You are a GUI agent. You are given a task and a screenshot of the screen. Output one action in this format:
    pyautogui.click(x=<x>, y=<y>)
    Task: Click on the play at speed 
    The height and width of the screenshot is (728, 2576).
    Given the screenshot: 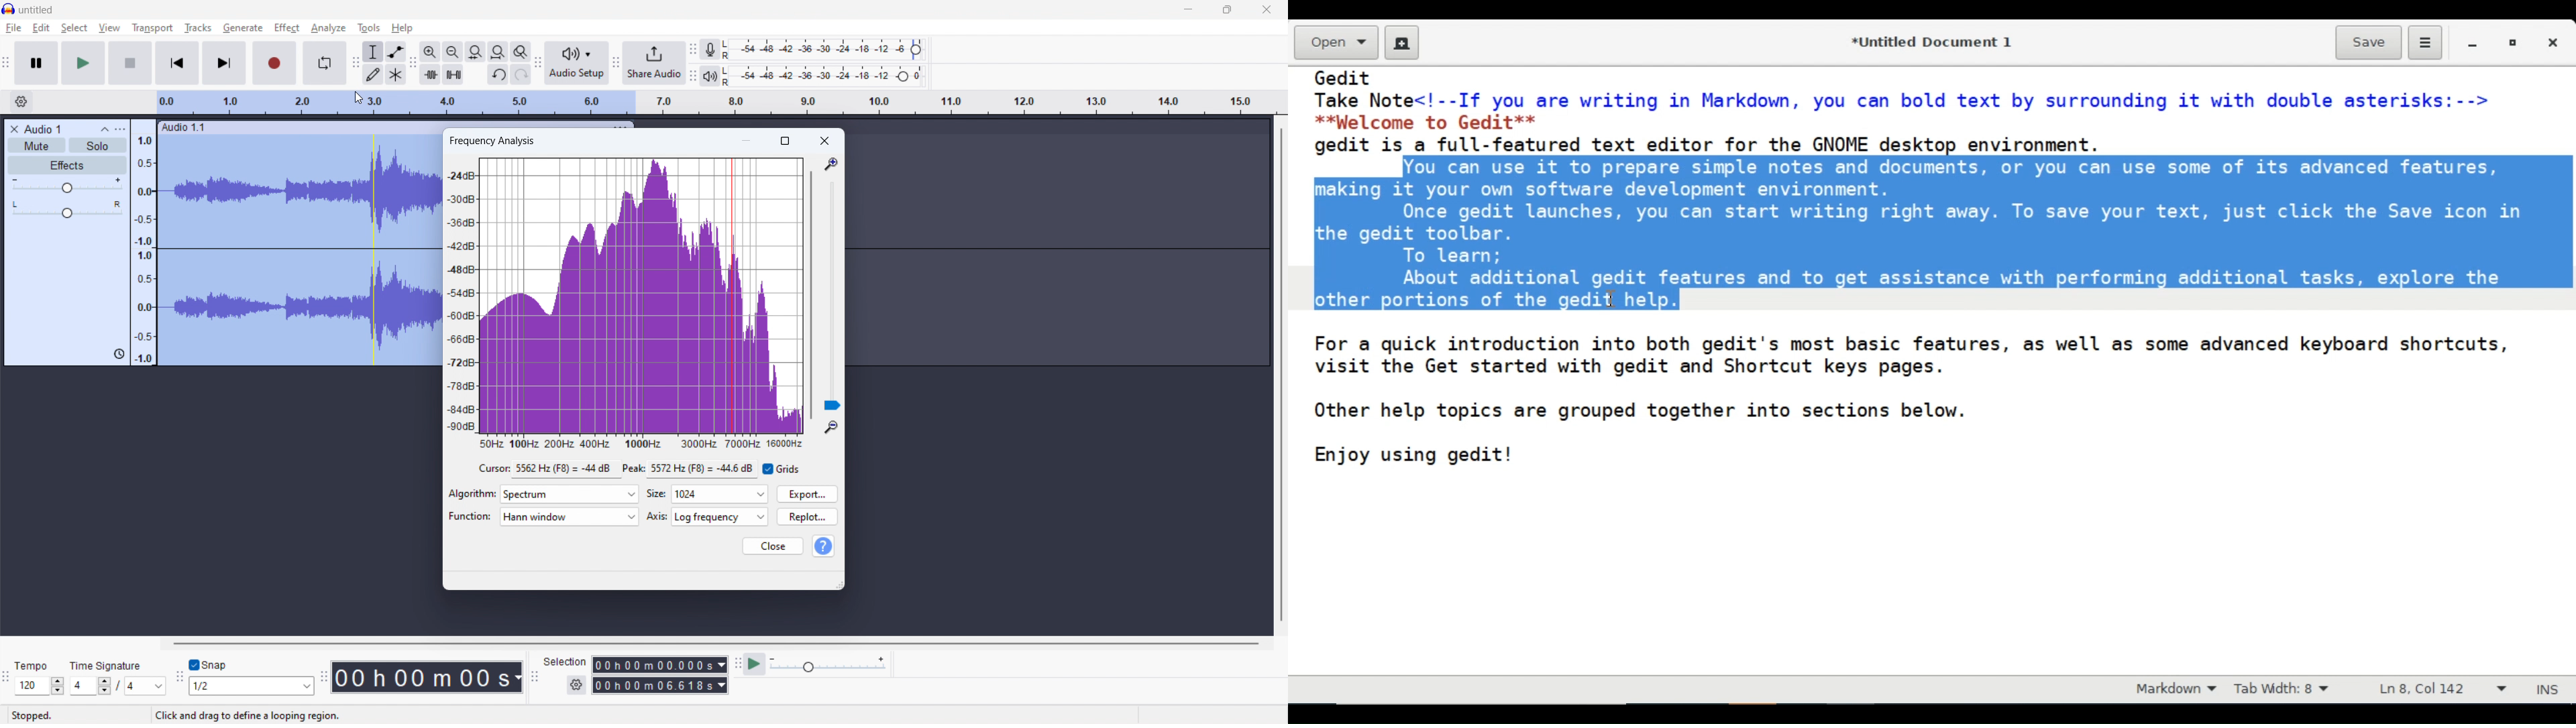 What is the action you would take?
    pyautogui.click(x=754, y=665)
    